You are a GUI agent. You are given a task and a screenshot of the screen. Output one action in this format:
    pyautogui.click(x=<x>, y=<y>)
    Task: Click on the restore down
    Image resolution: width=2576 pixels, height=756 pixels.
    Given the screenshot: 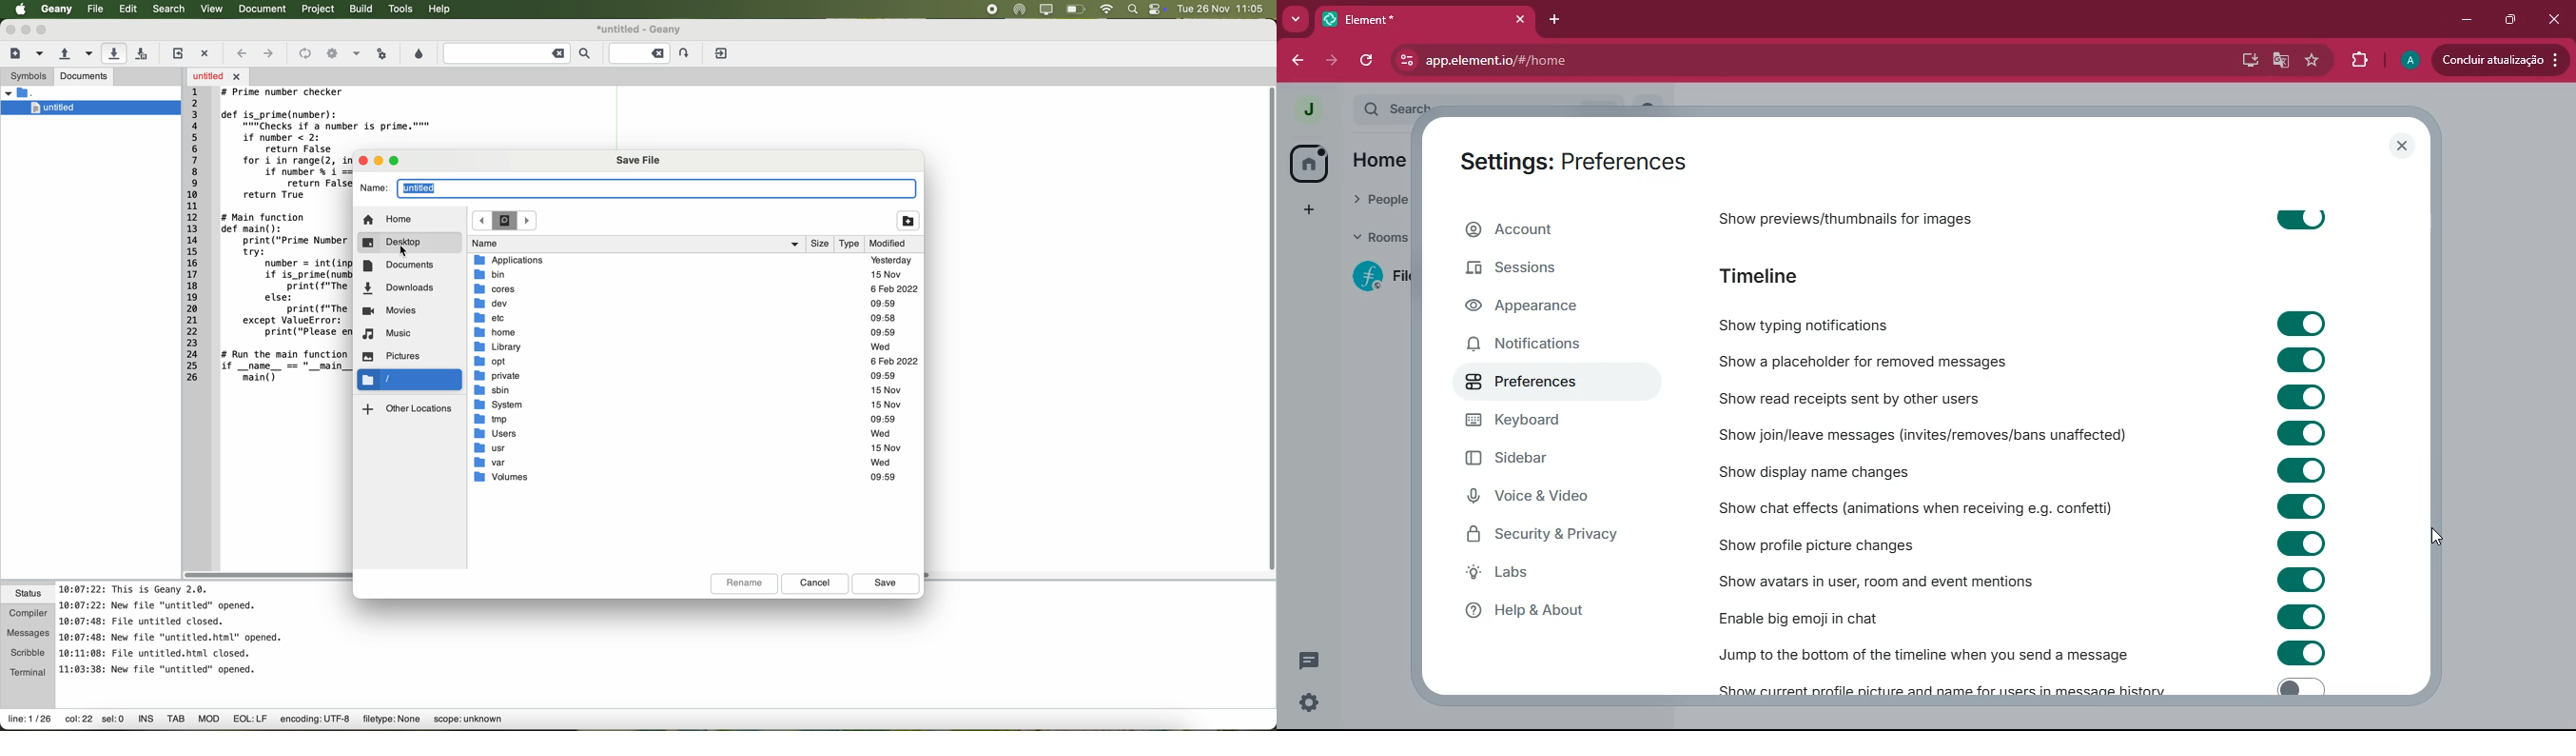 What is the action you would take?
    pyautogui.click(x=2508, y=20)
    